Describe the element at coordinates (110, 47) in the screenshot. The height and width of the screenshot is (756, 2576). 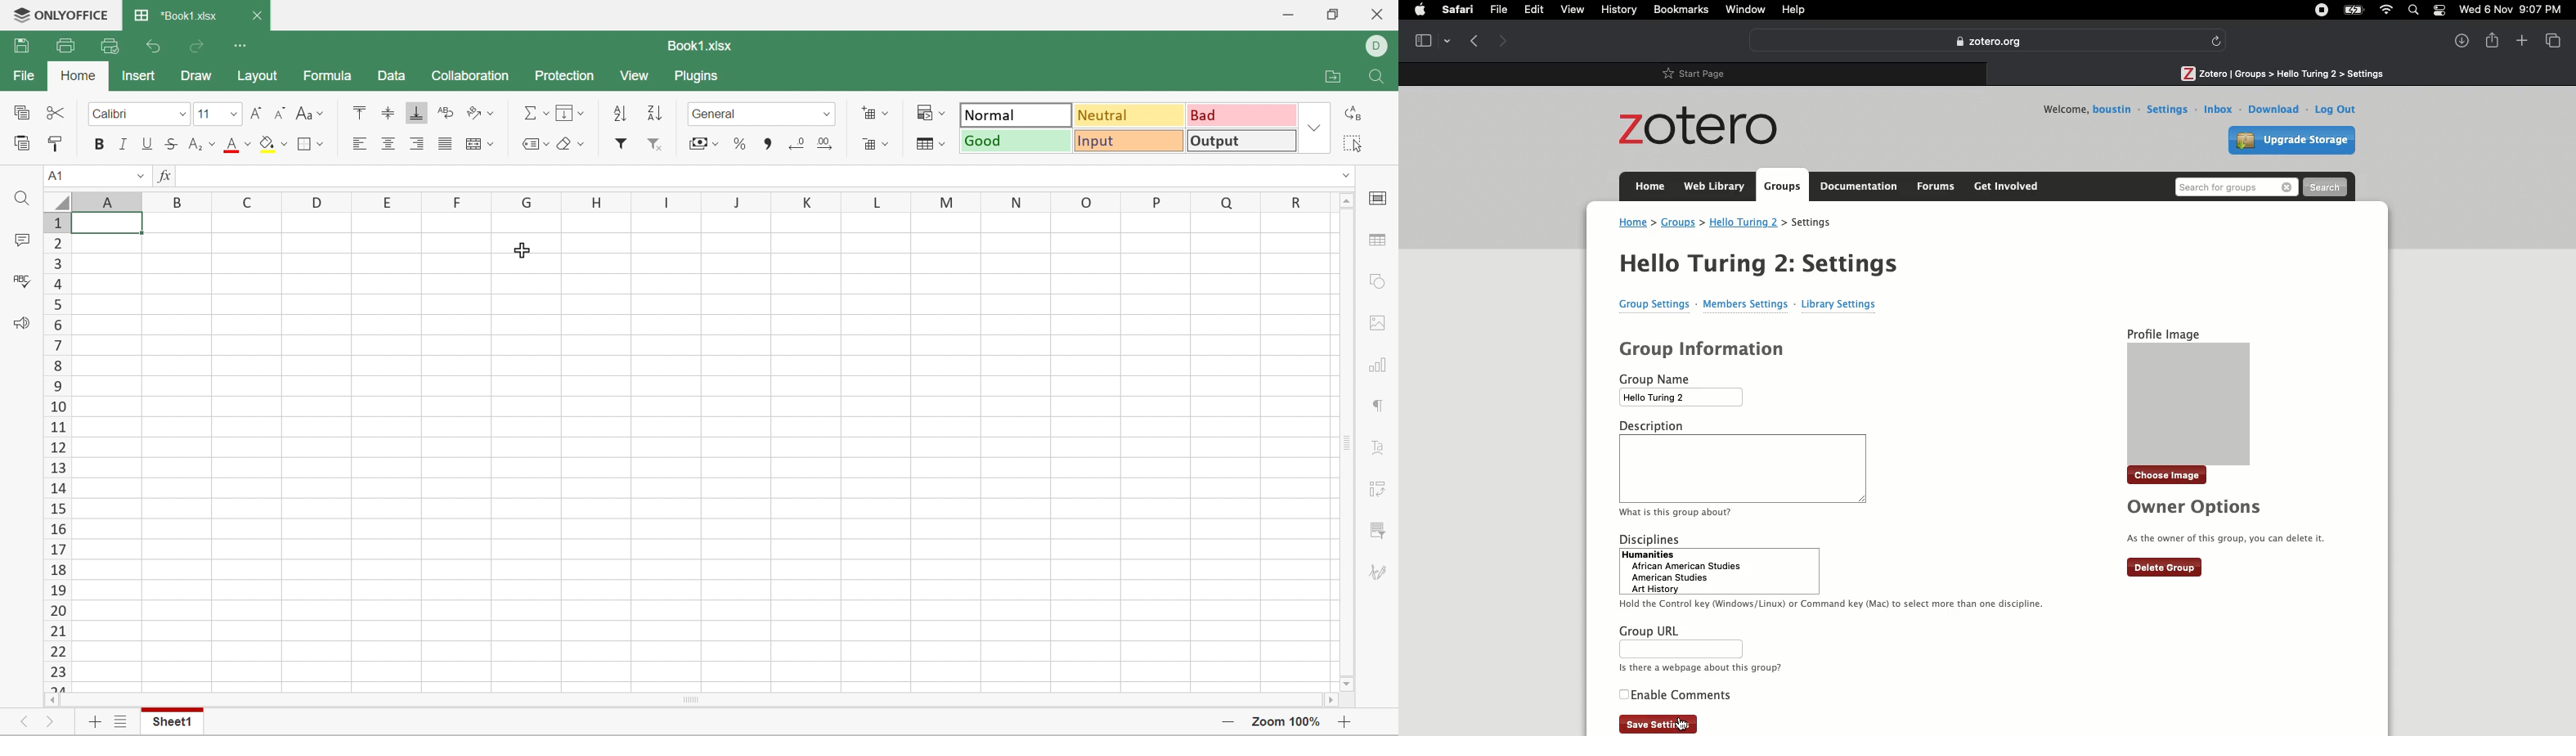
I see `Quick print` at that location.